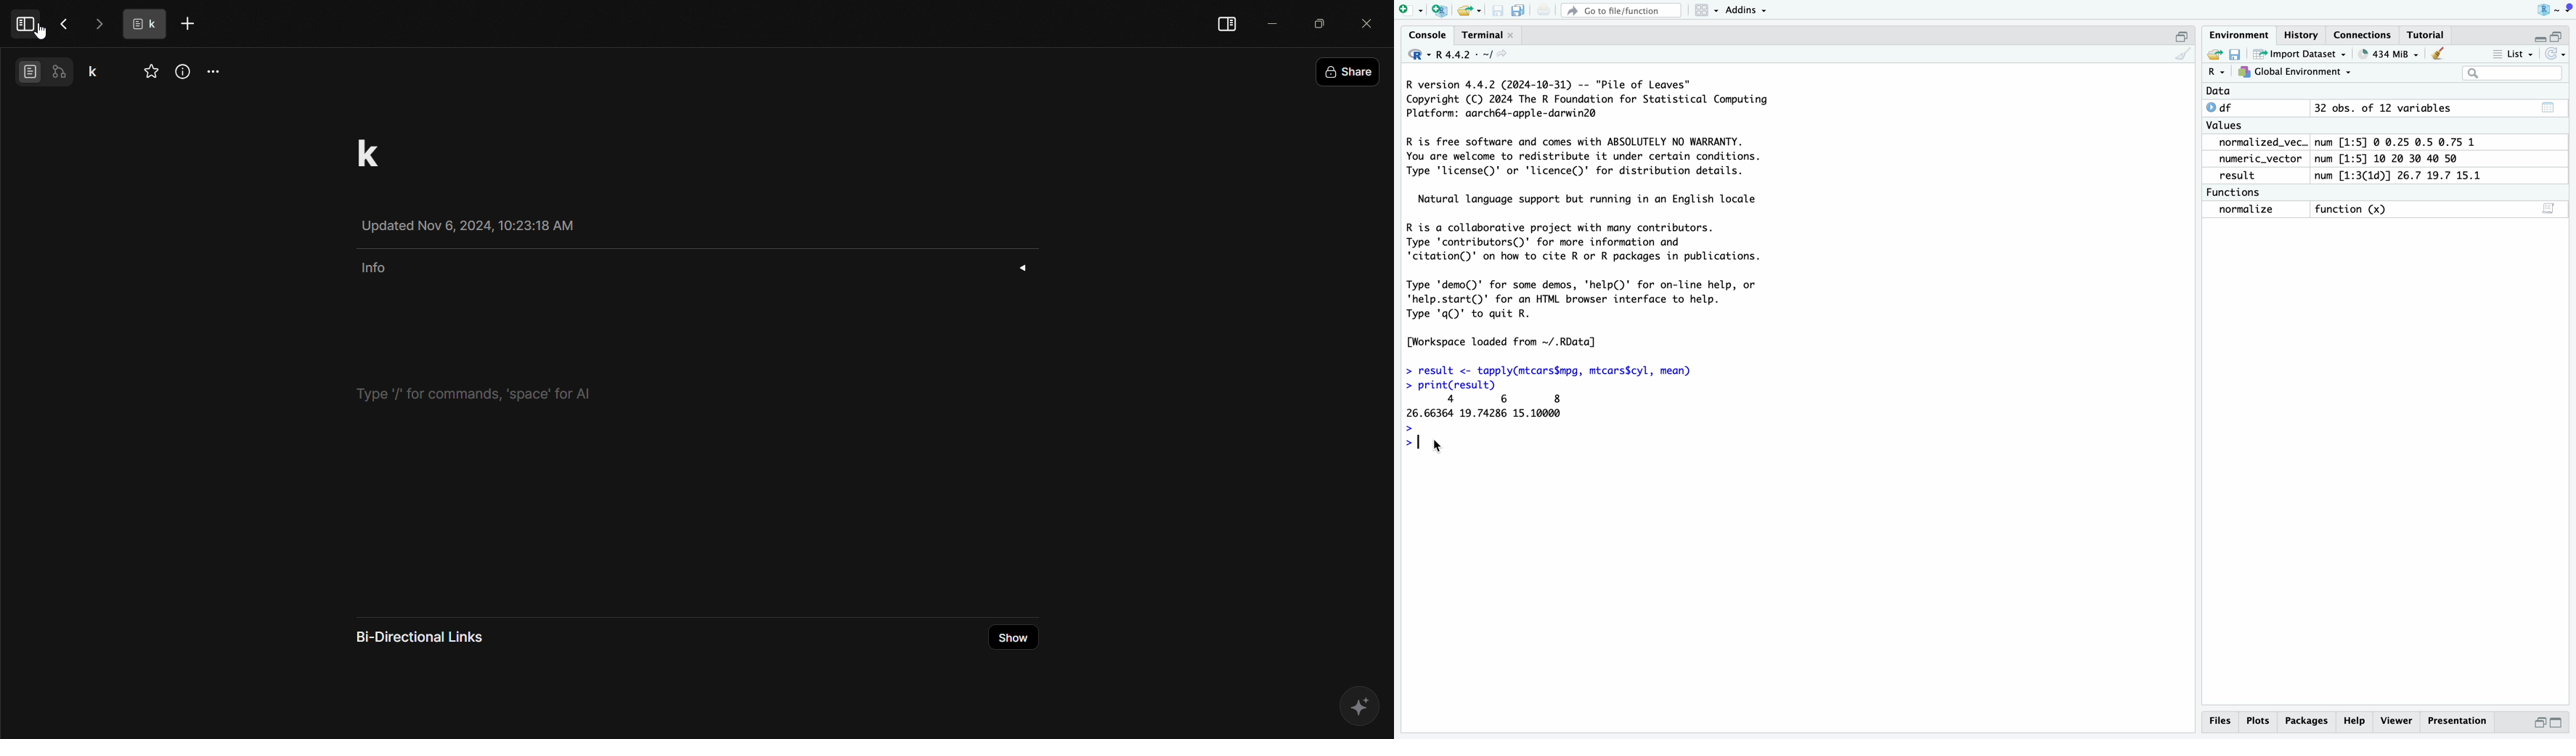  Describe the element at coordinates (2219, 71) in the screenshot. I see `R` at that location.